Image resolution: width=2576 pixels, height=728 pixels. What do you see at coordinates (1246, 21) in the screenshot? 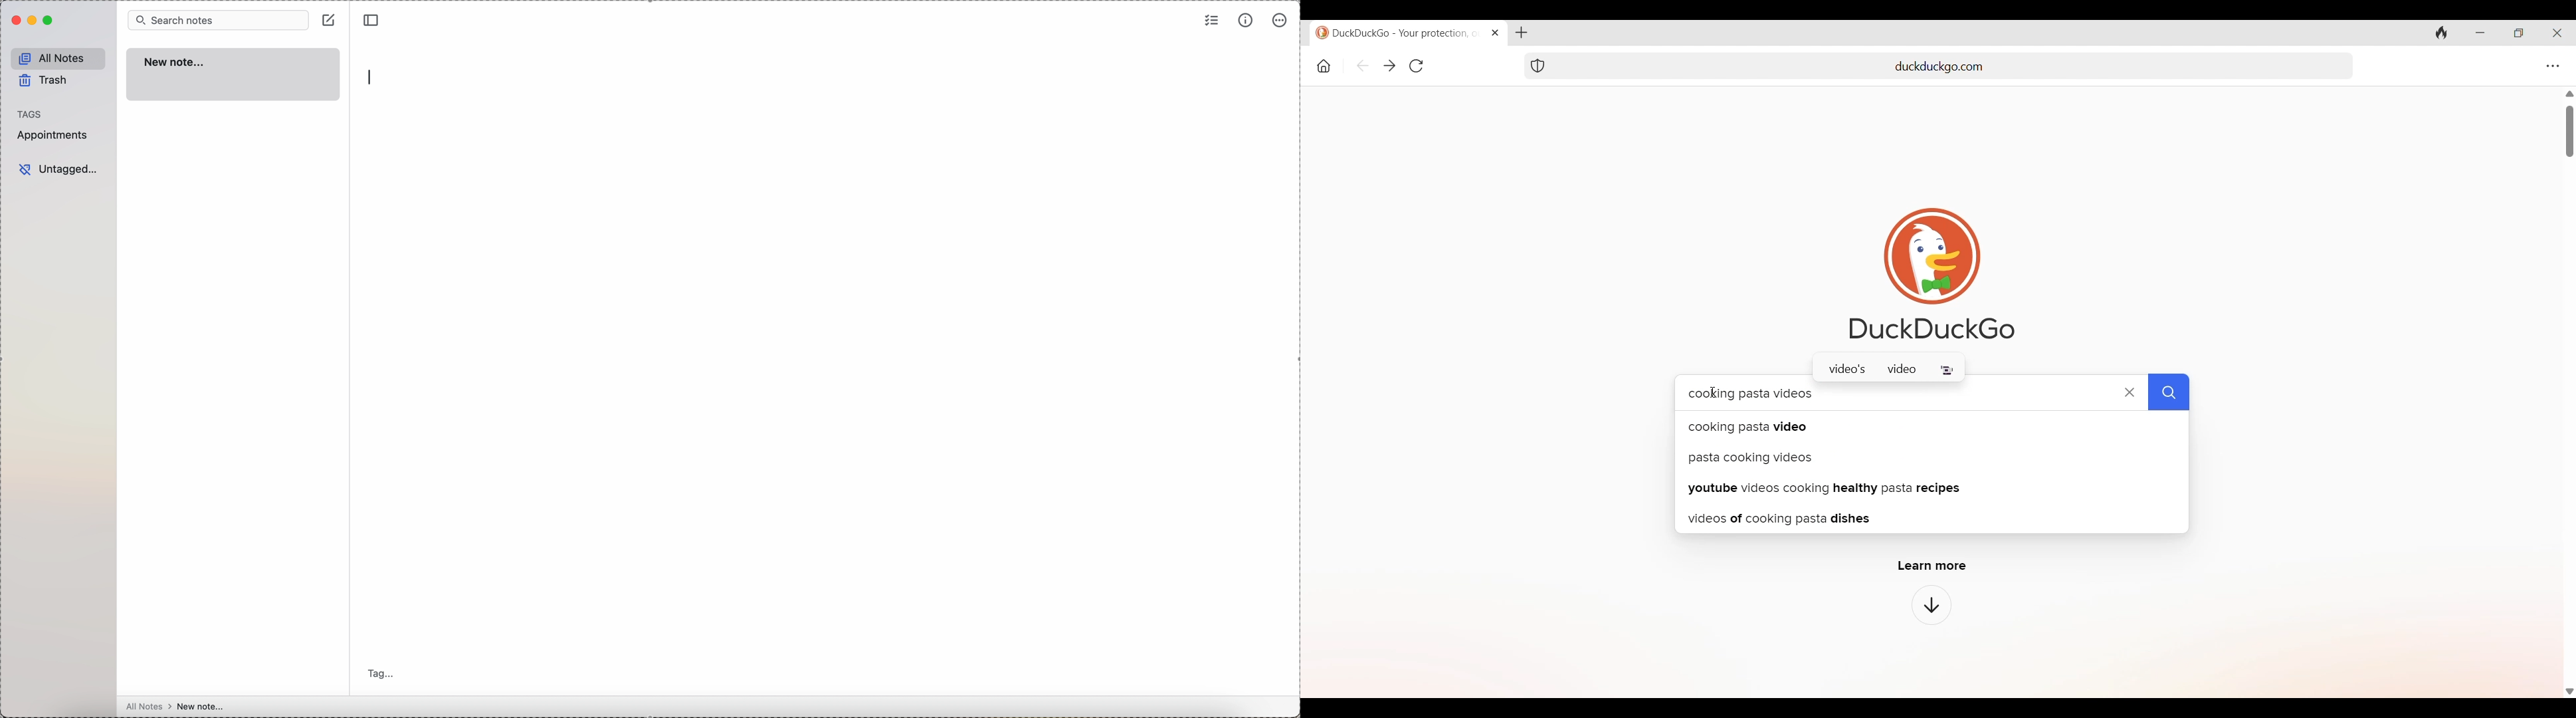
I see `metrics` at bounding box center [1246, 21].